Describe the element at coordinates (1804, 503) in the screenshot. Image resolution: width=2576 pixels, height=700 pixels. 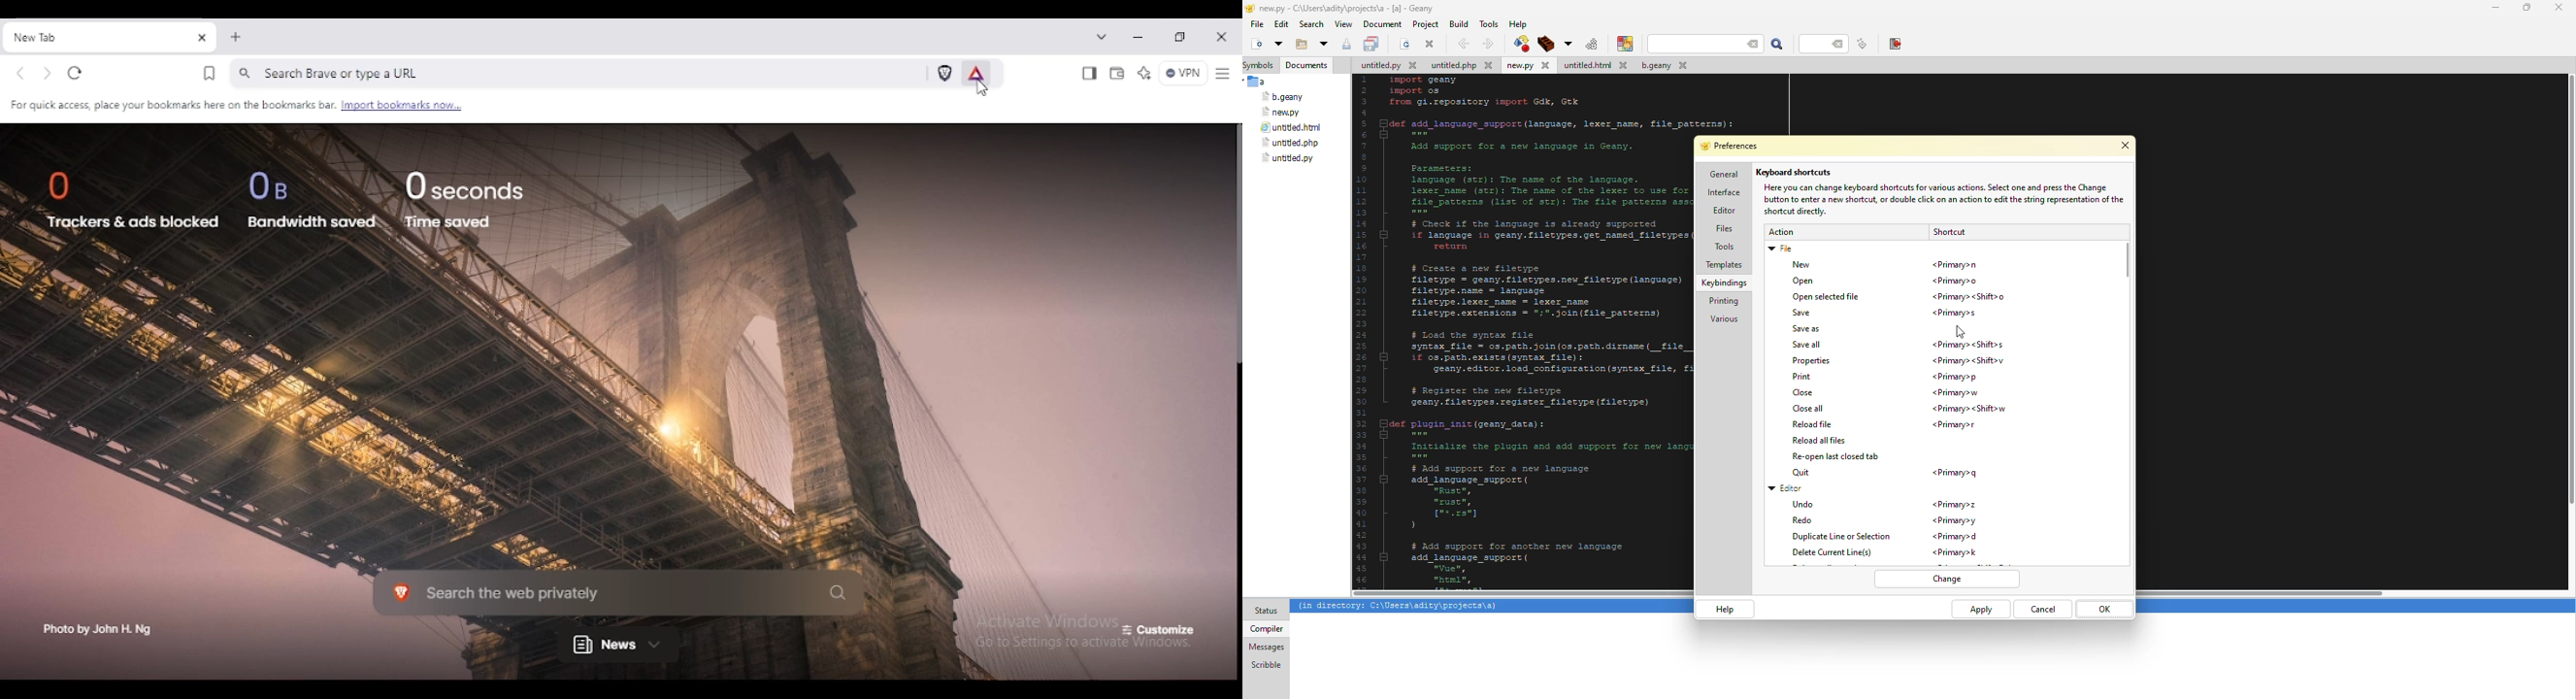
I see `undo` at that location.